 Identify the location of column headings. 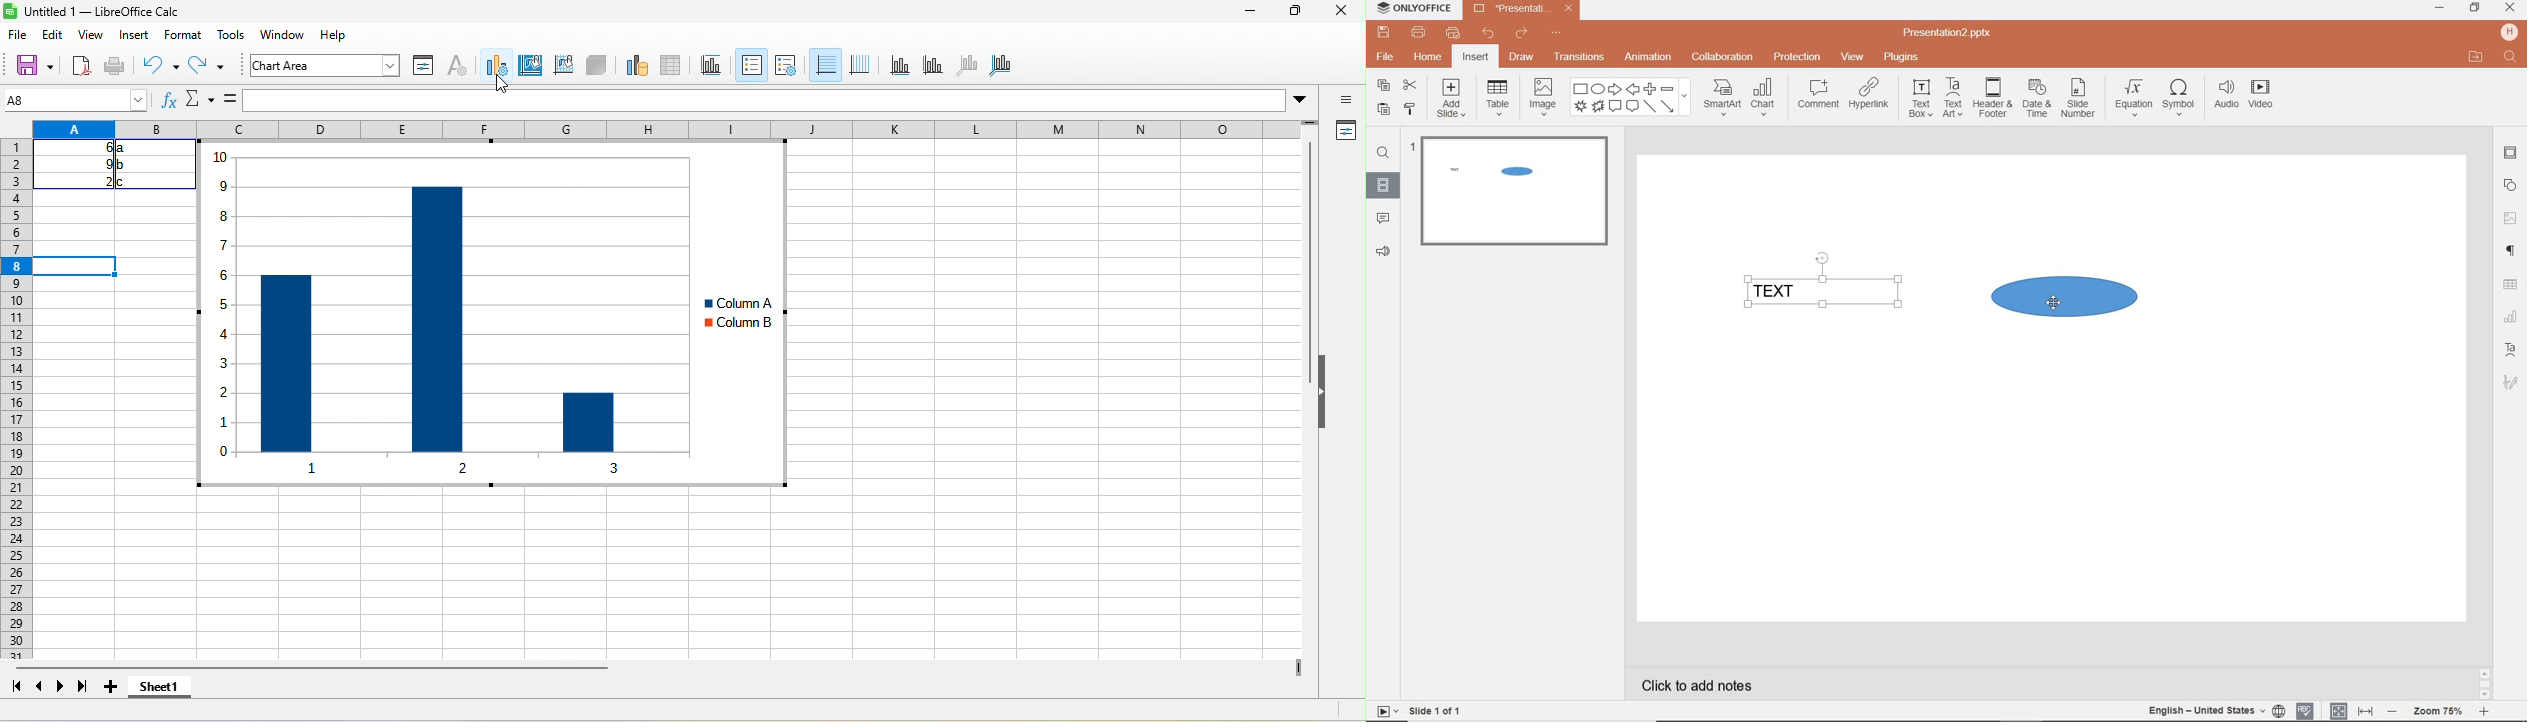
(678, 129).